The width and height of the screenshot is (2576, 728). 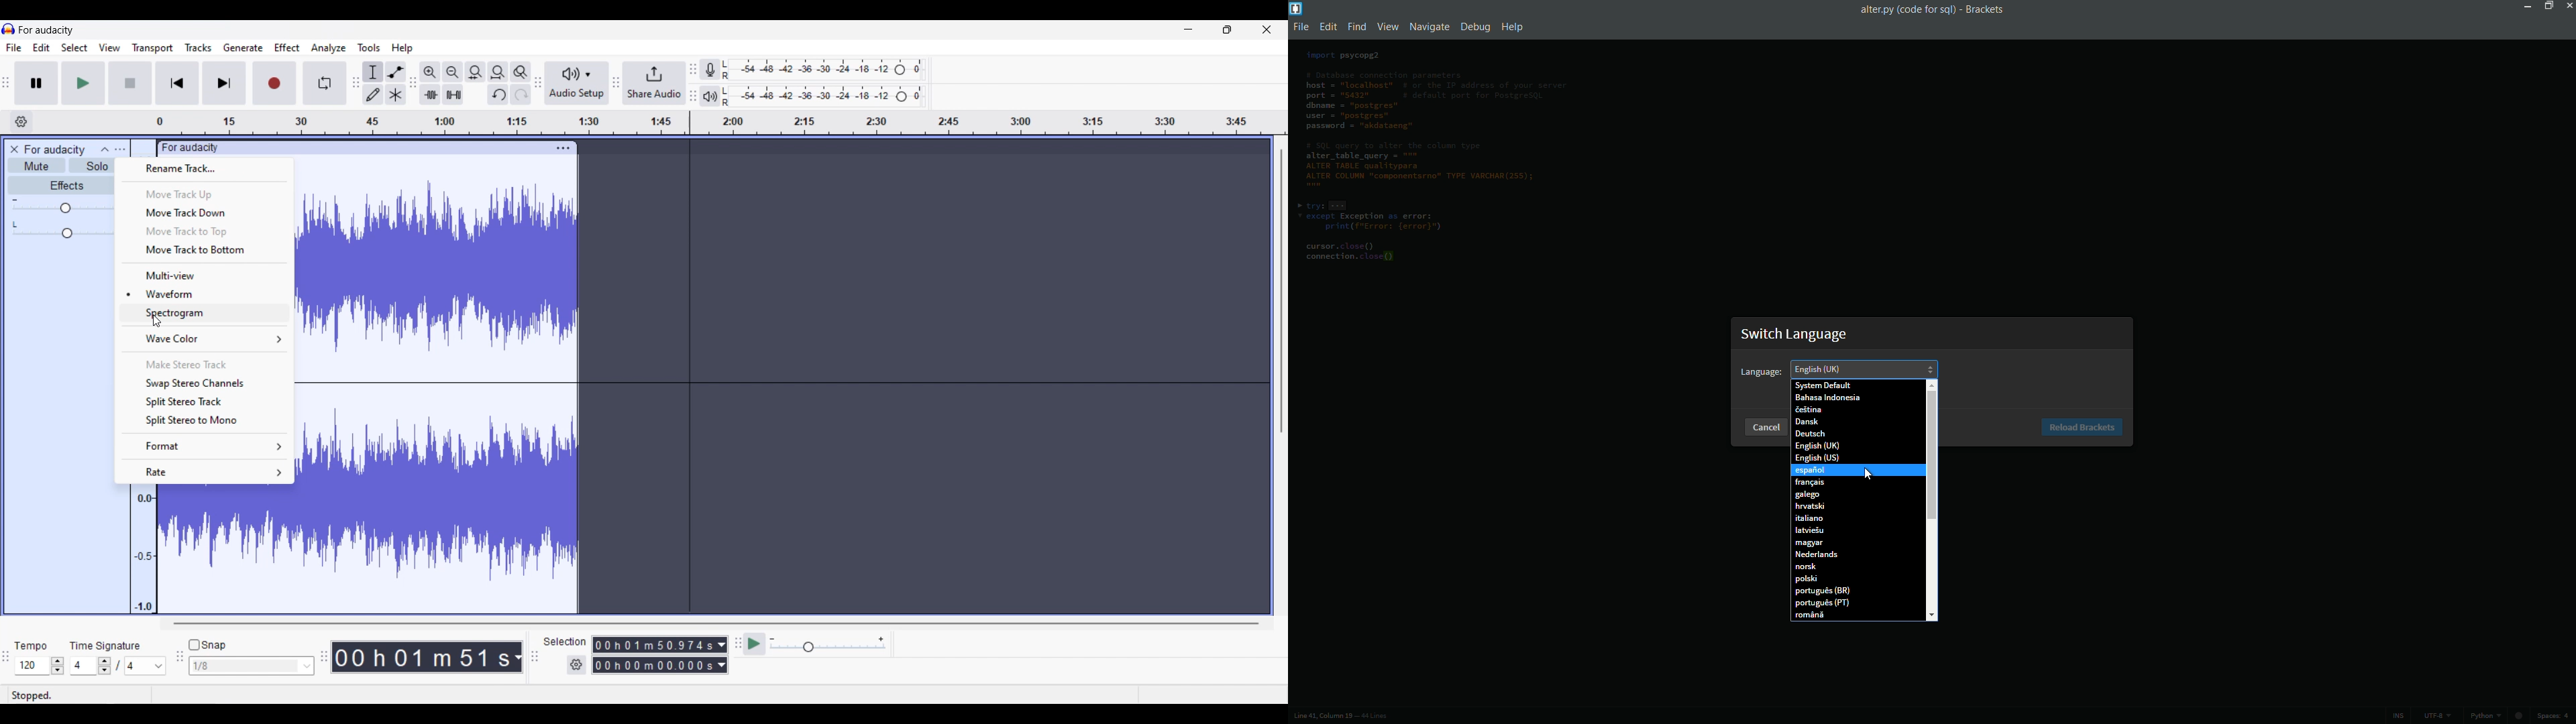 What do you see at coordinates (225, 83) in the screenshot?
I see `Skip/Select to end` at bounding box center [225, 83].